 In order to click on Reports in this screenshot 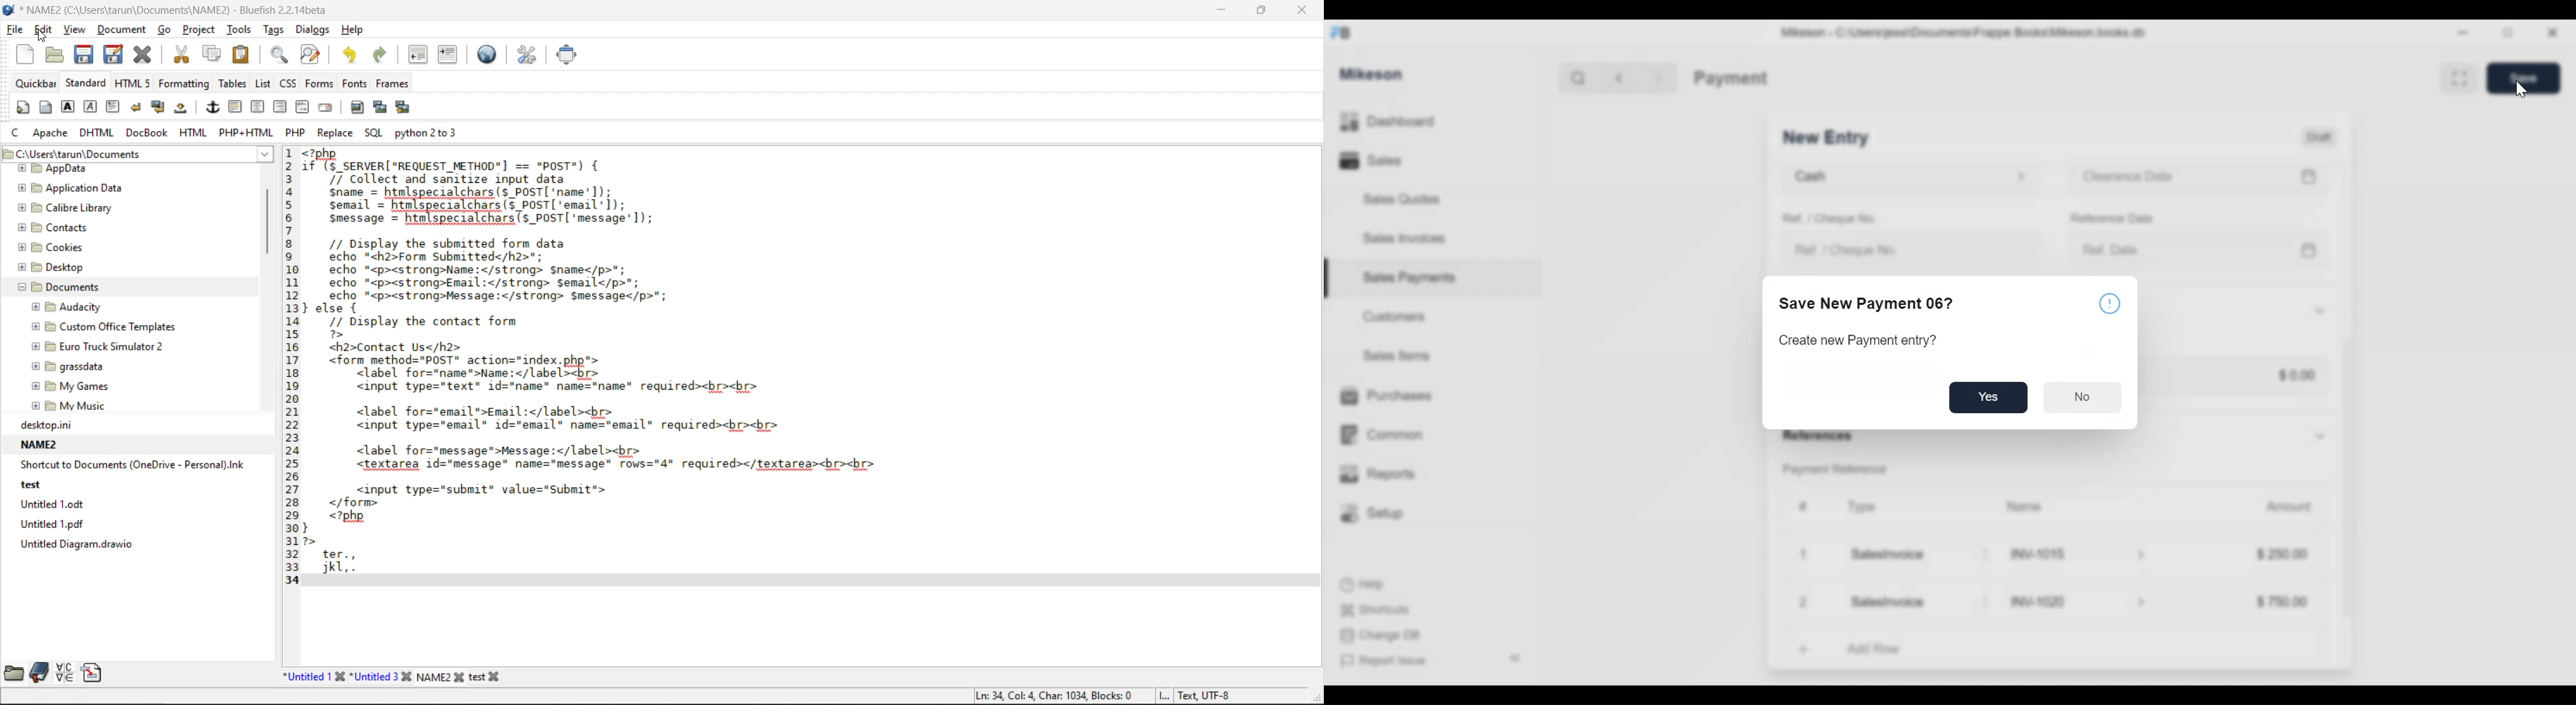, I will do `click(1380, 475)`.